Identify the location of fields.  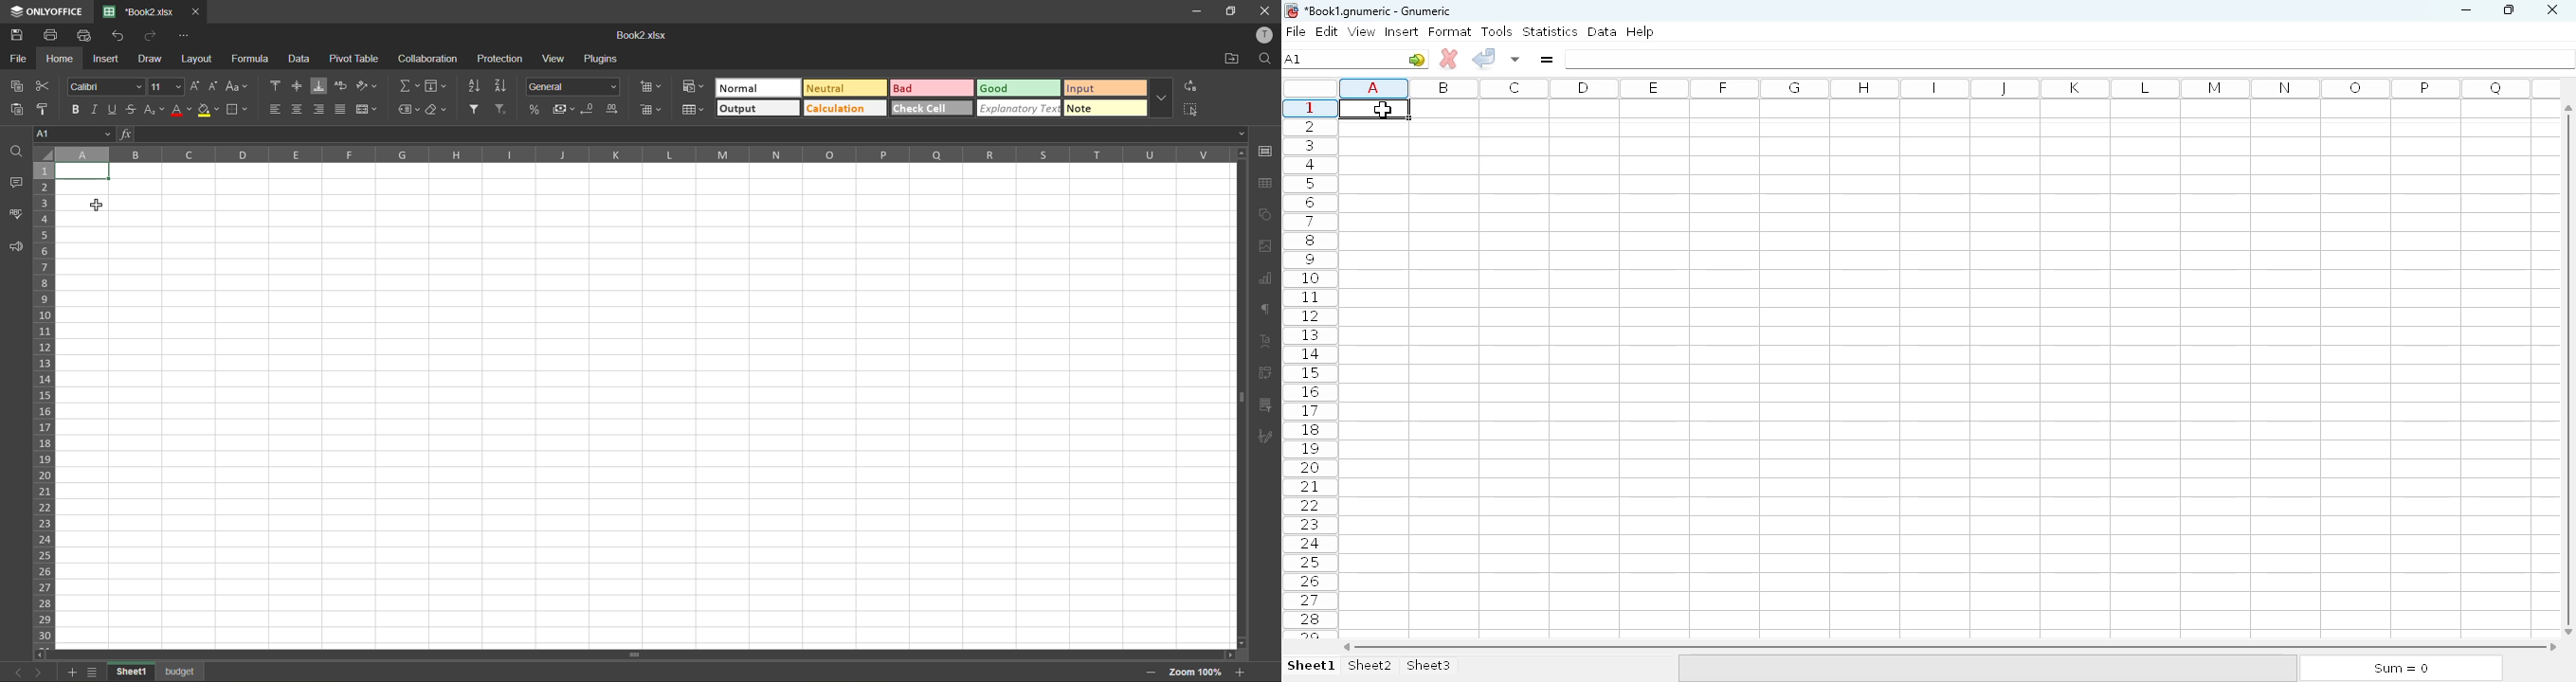
(435, 86).